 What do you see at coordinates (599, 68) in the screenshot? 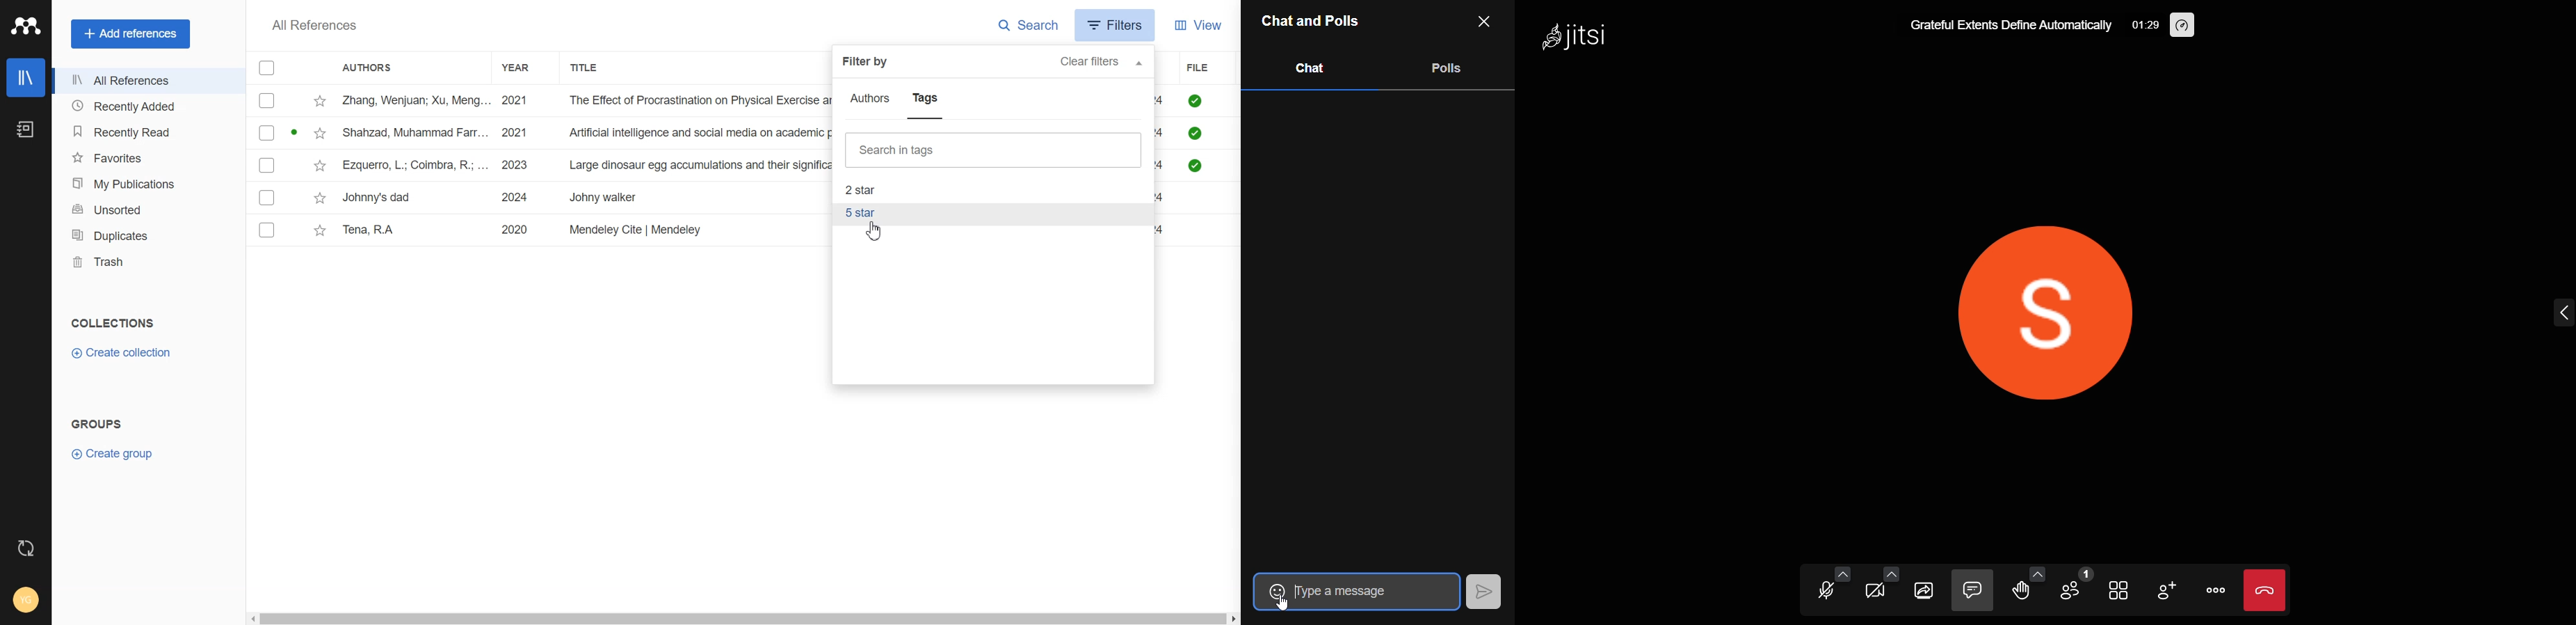
I see `Title` at bounding box center [599, 68].